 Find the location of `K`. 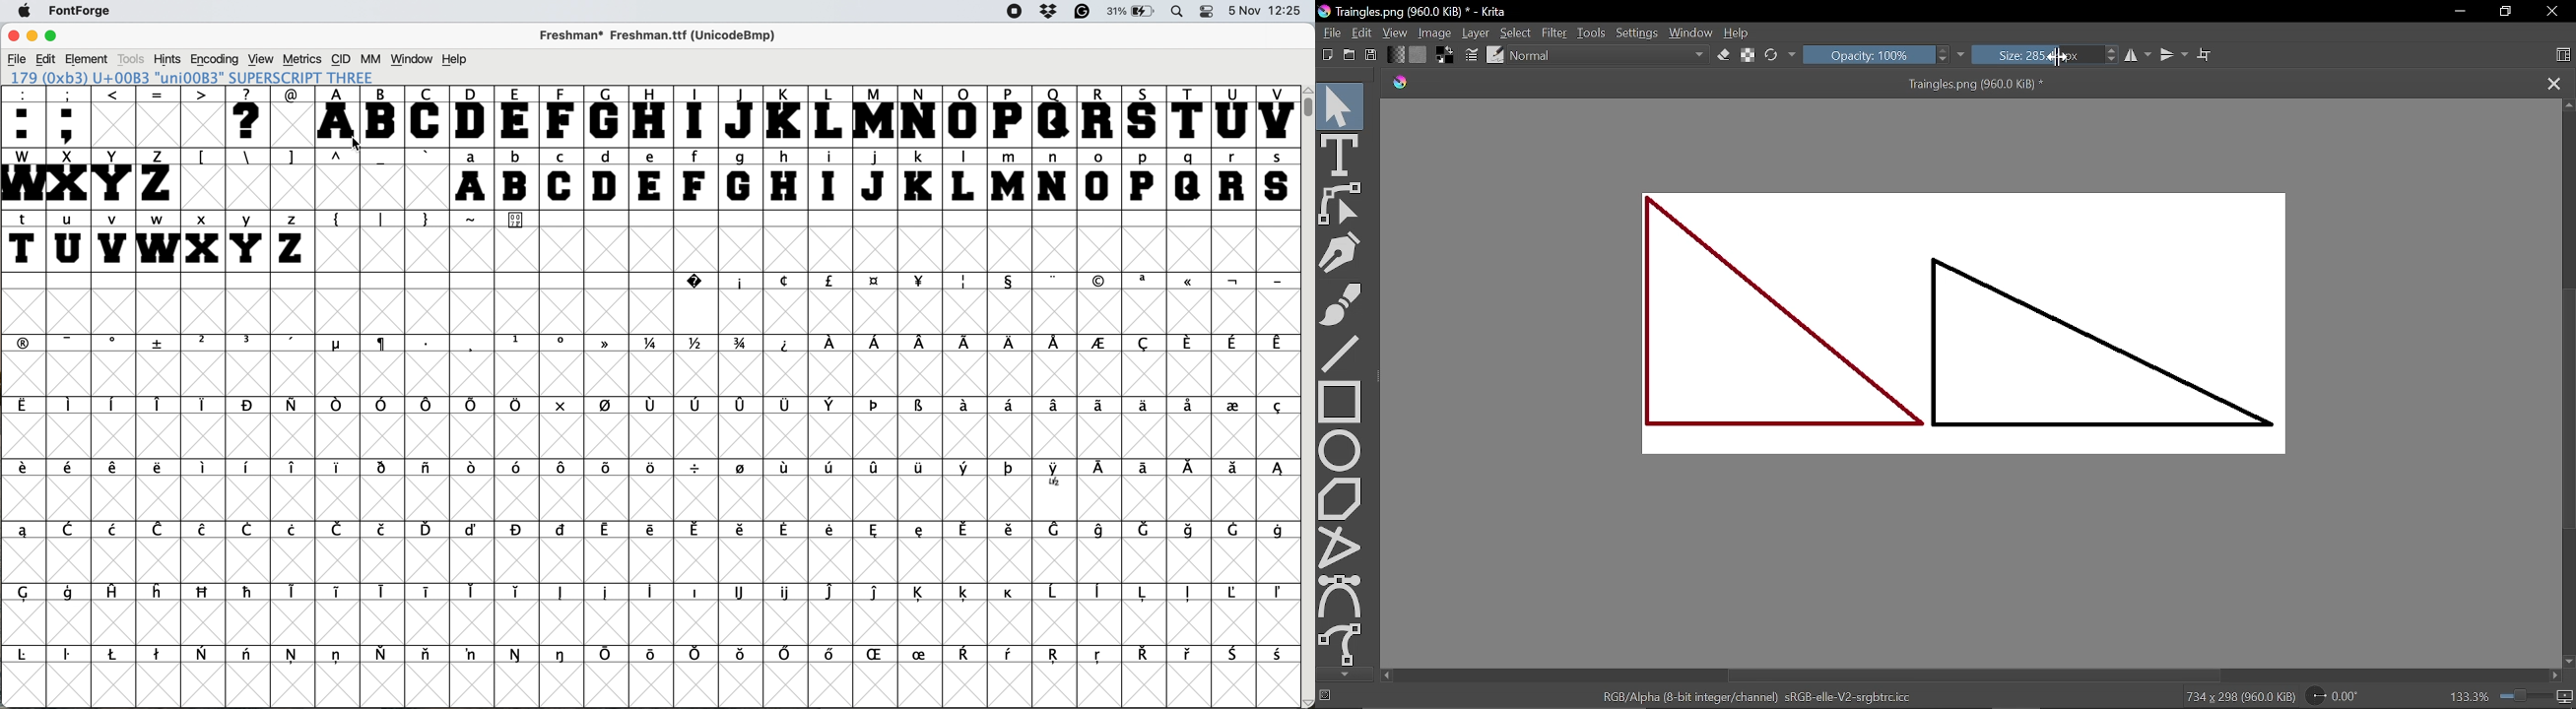

K is located at coordinates (784, 116).